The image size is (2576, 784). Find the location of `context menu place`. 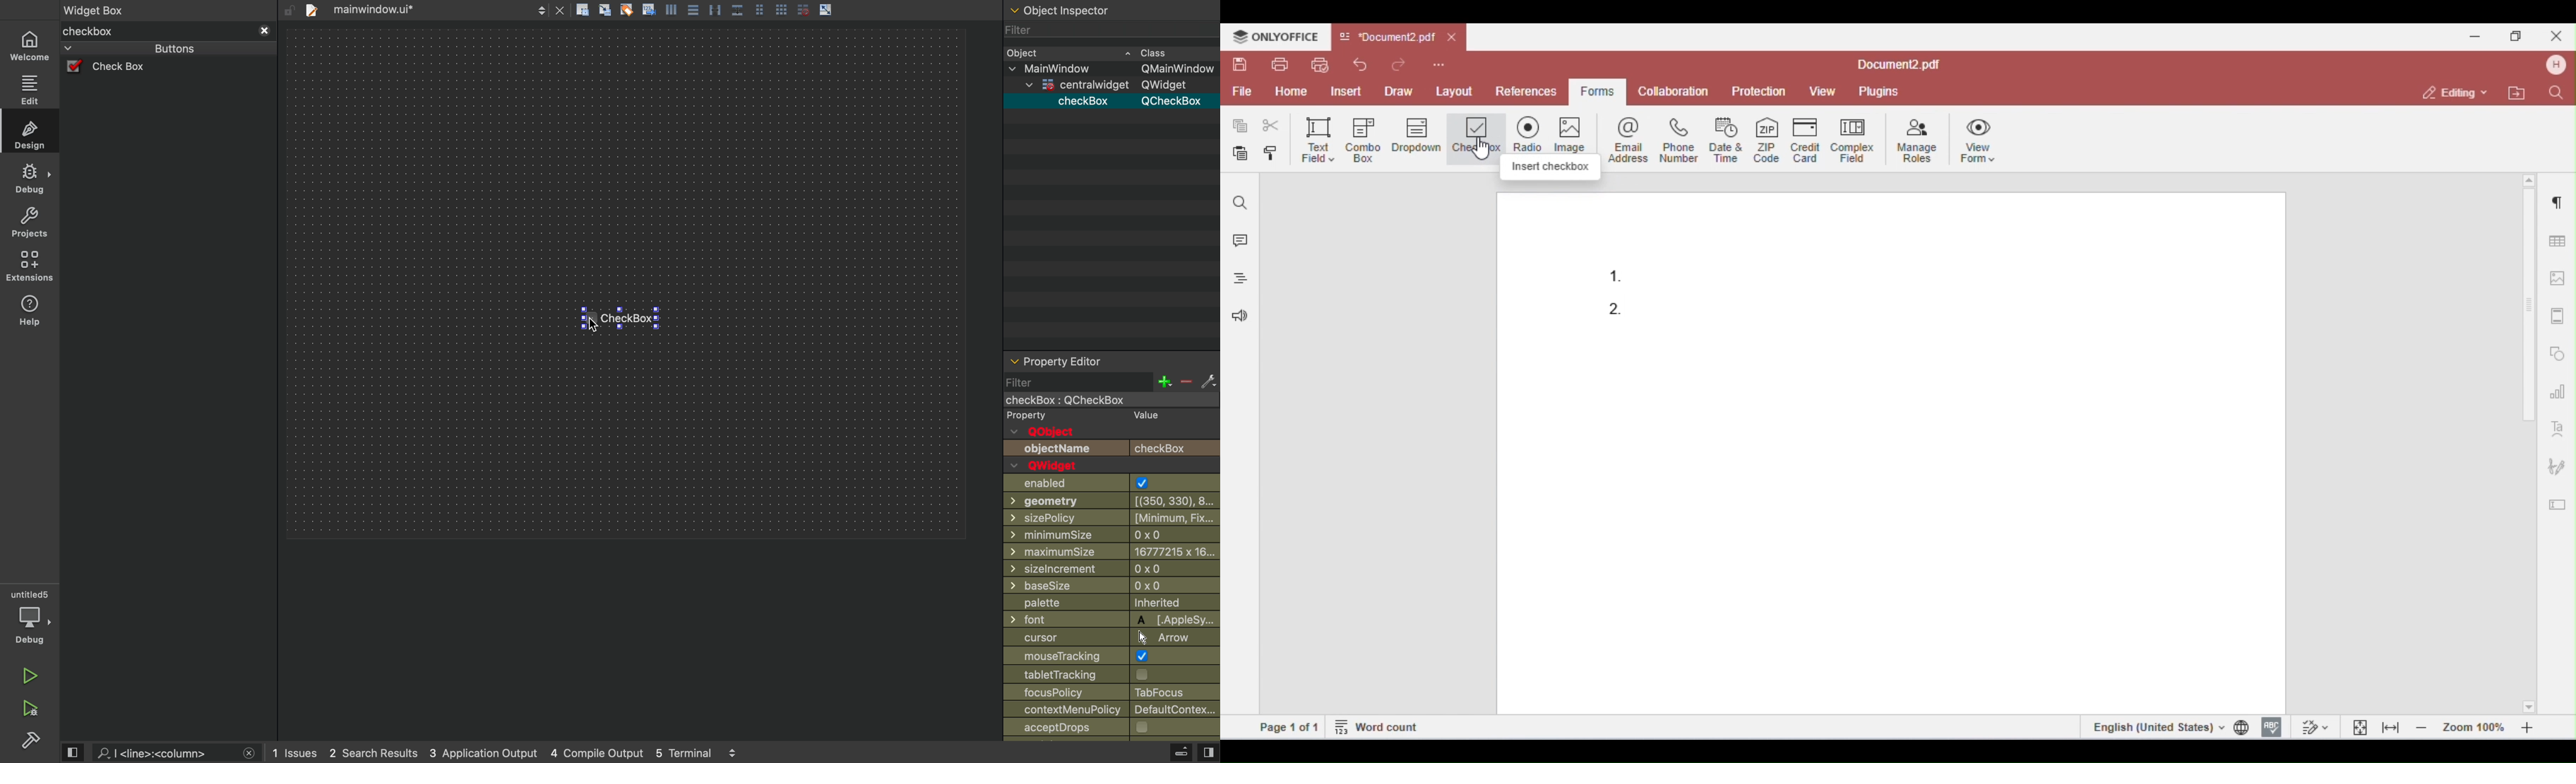

context menu place is located at coordinates (1114, 710).